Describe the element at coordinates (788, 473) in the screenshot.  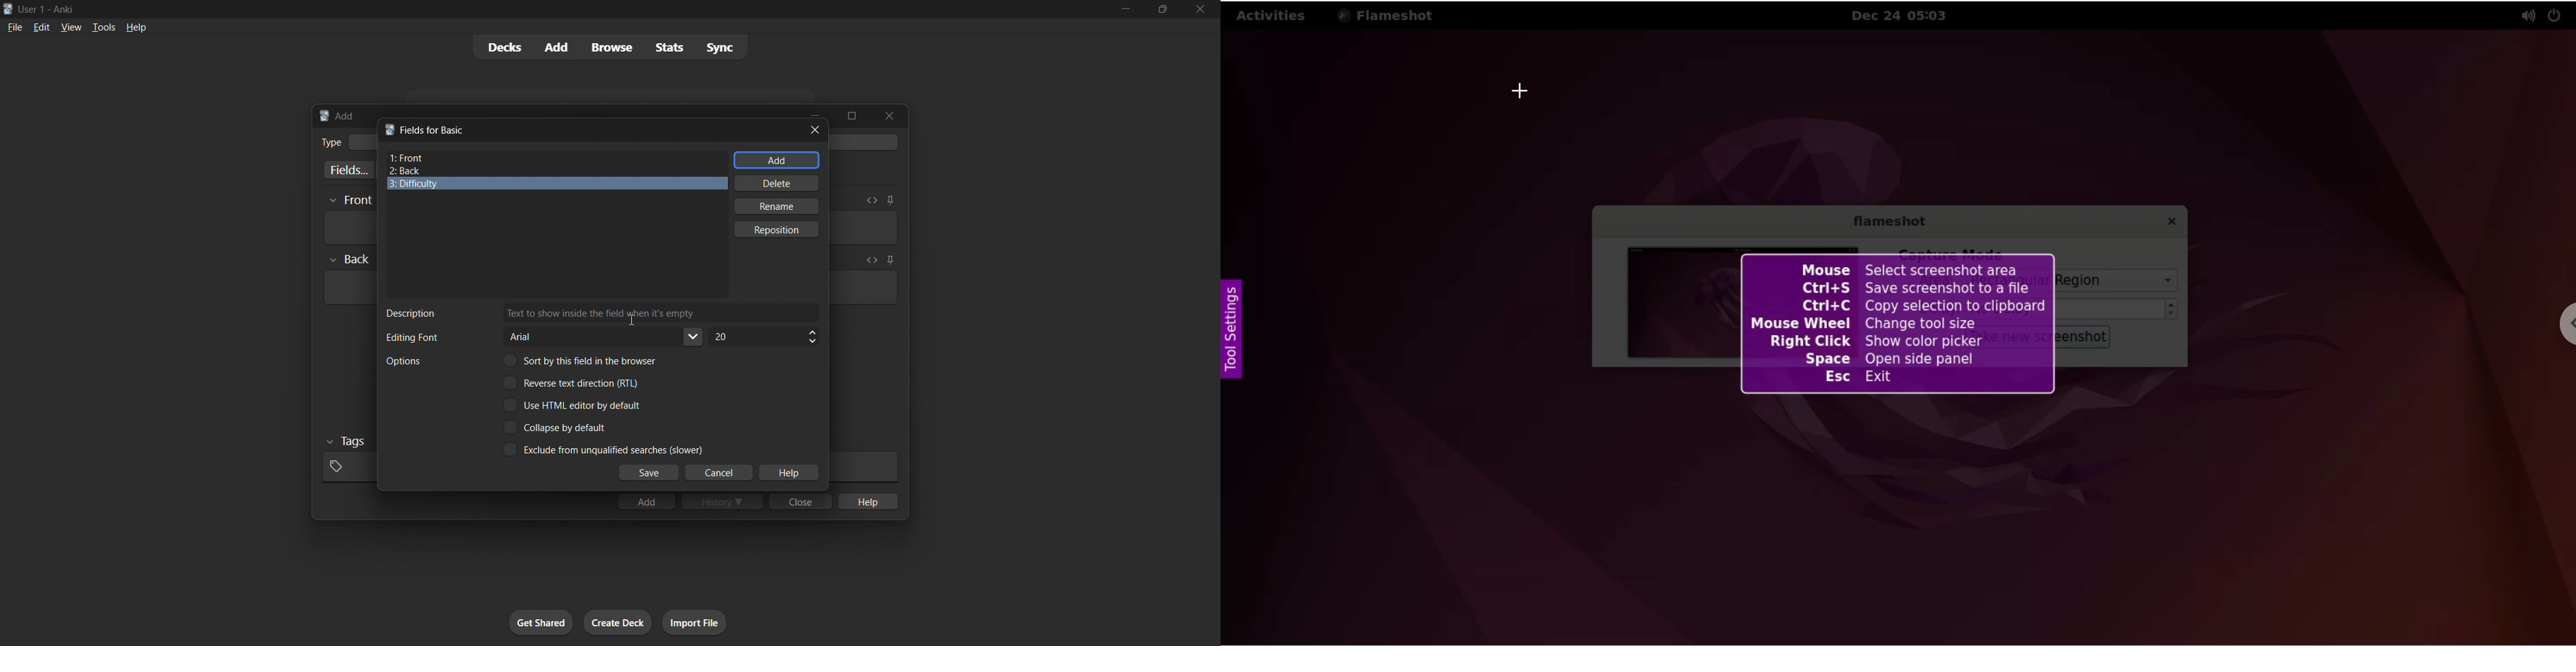
I see `help` at that location.